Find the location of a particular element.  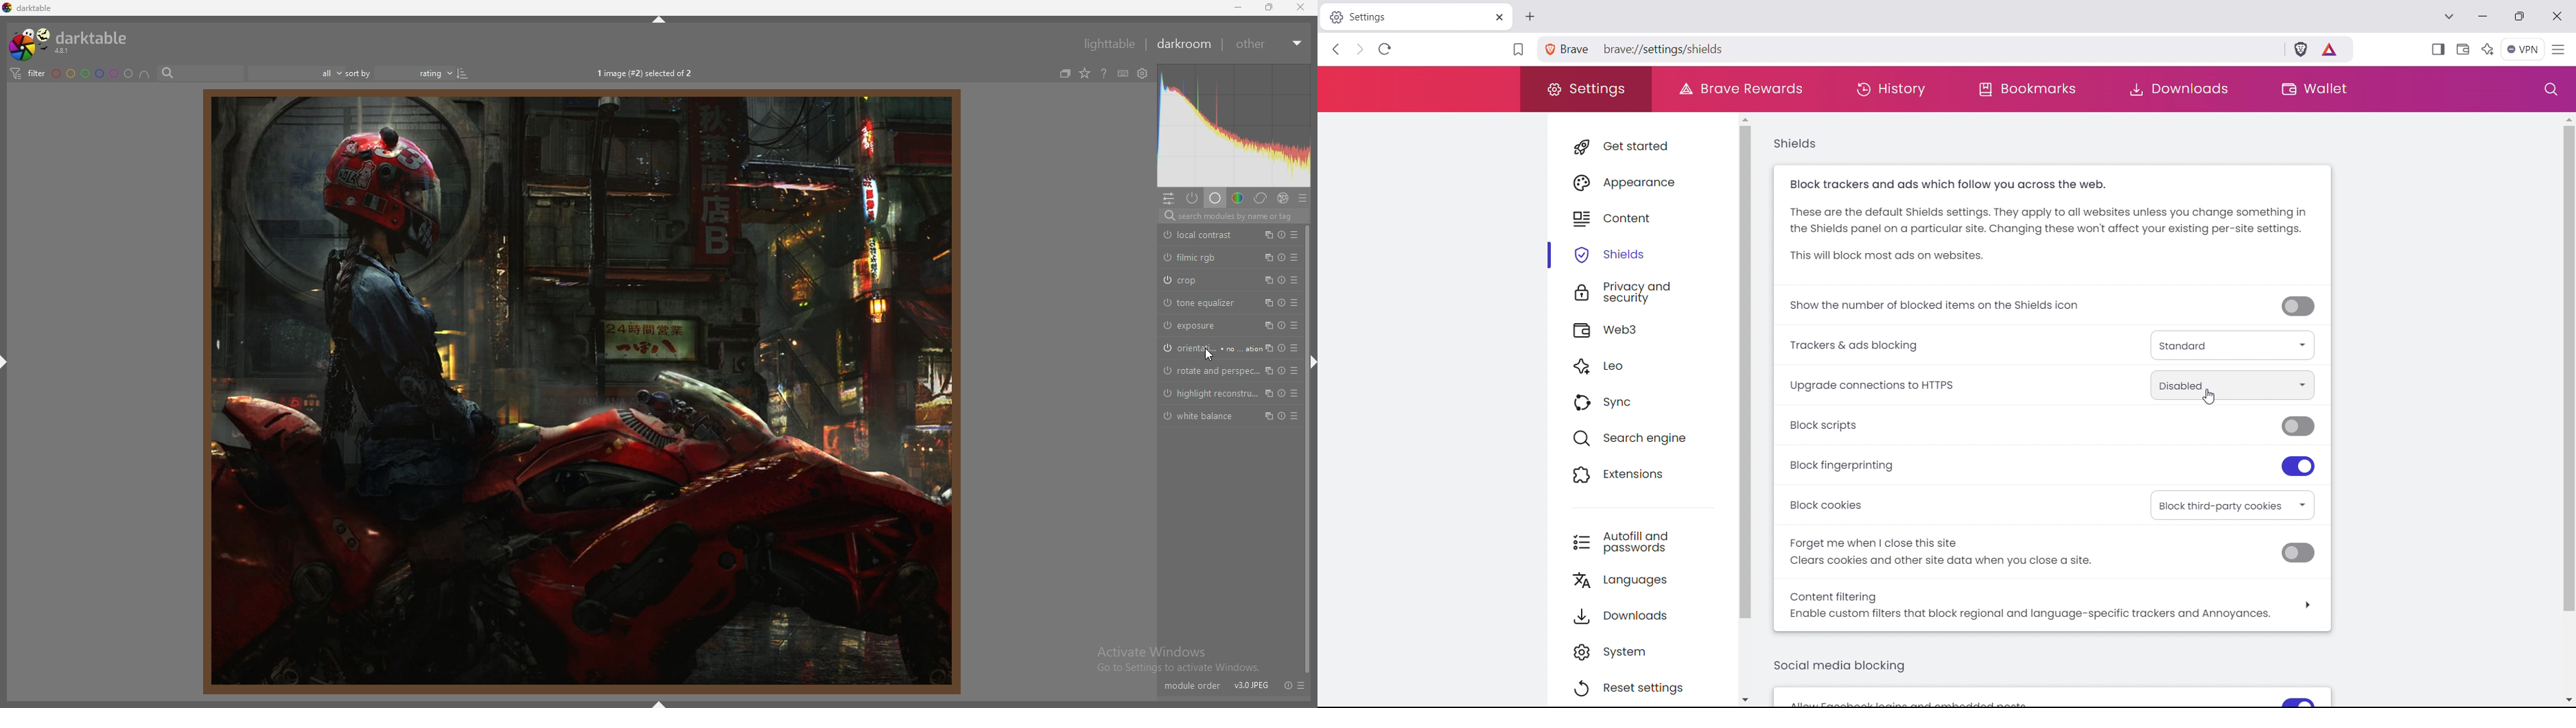

heat map is located at coordinates (1234, 126).